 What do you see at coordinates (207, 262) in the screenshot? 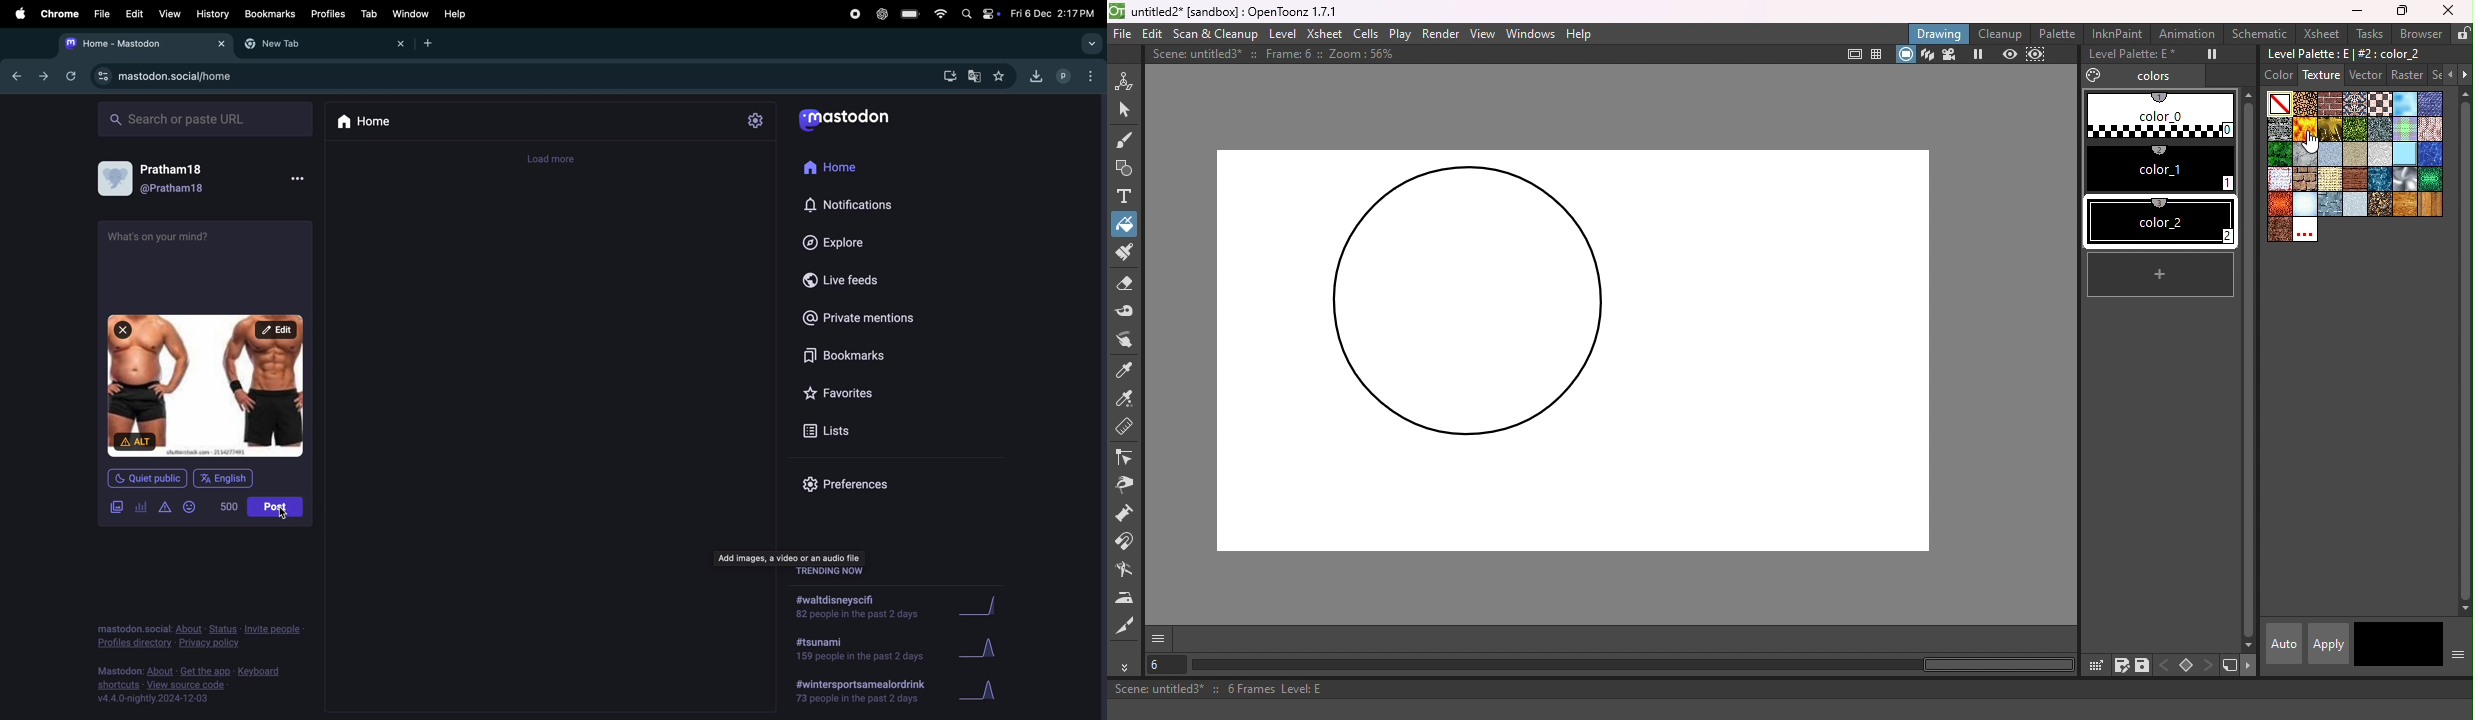
I see `text box` at bounding box center [207, 262].